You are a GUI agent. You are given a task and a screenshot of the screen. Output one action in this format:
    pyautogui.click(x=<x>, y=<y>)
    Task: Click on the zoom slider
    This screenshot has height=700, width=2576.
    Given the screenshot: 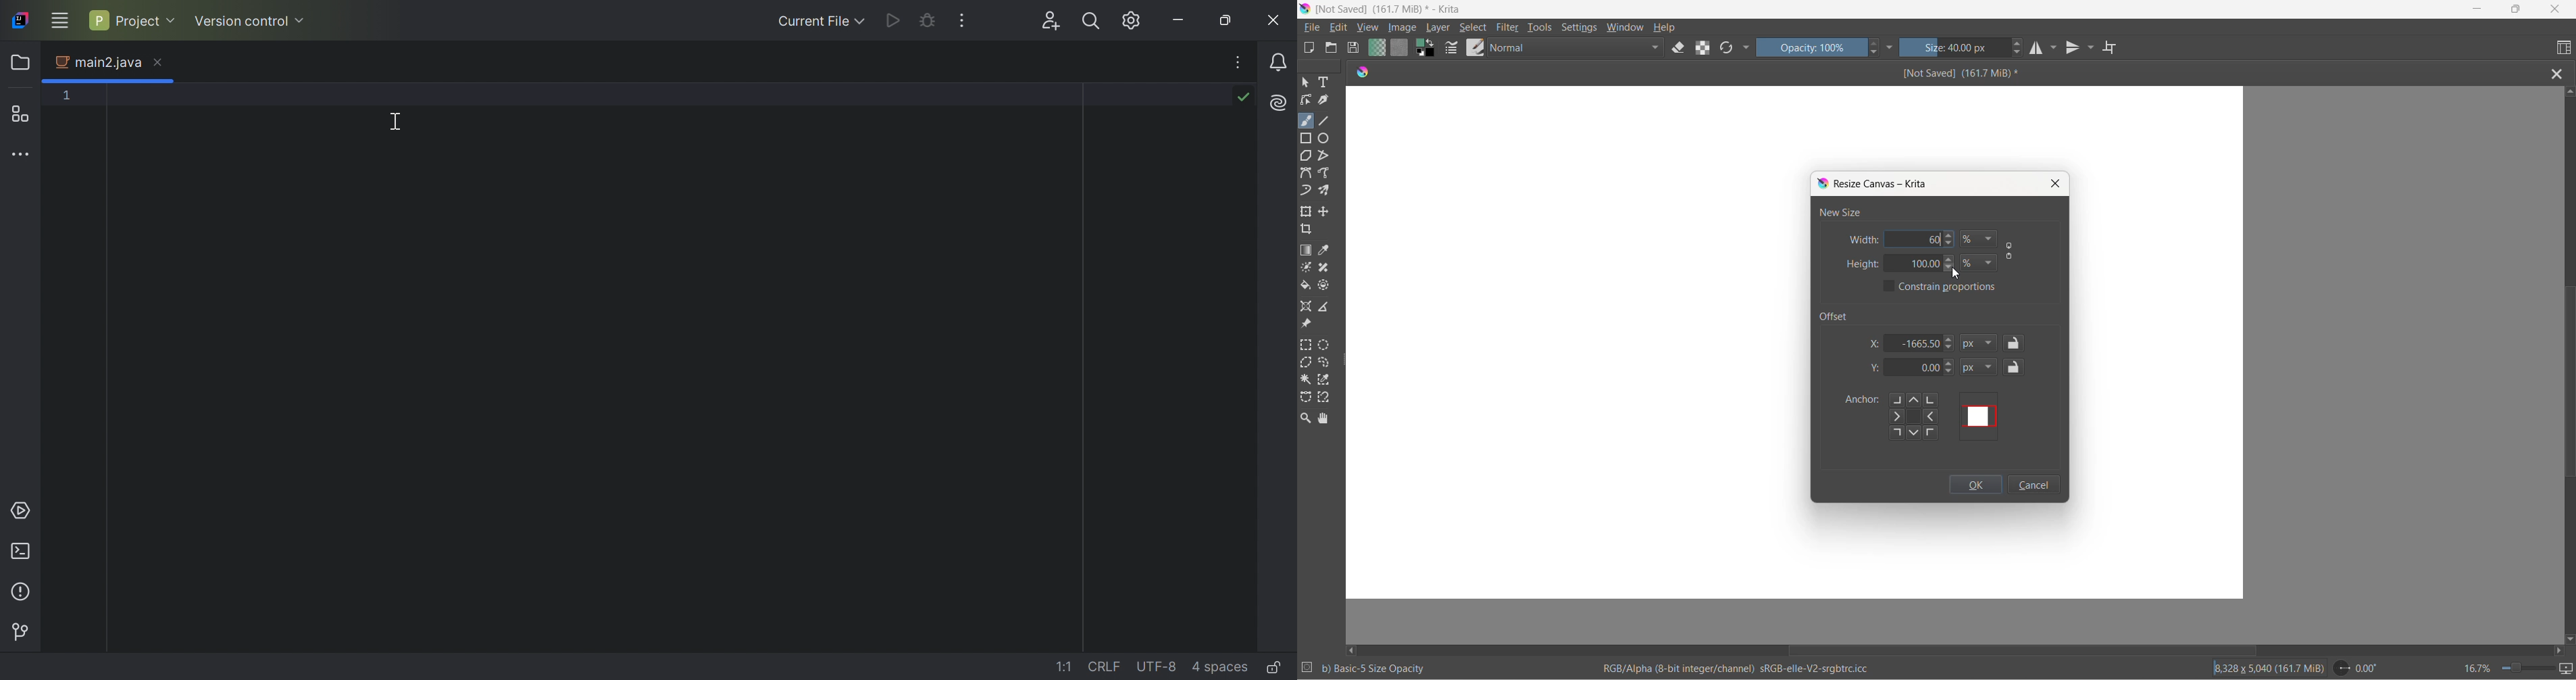 What is the action you would take?
    pyautogui.click(x=2522, y=668)
    